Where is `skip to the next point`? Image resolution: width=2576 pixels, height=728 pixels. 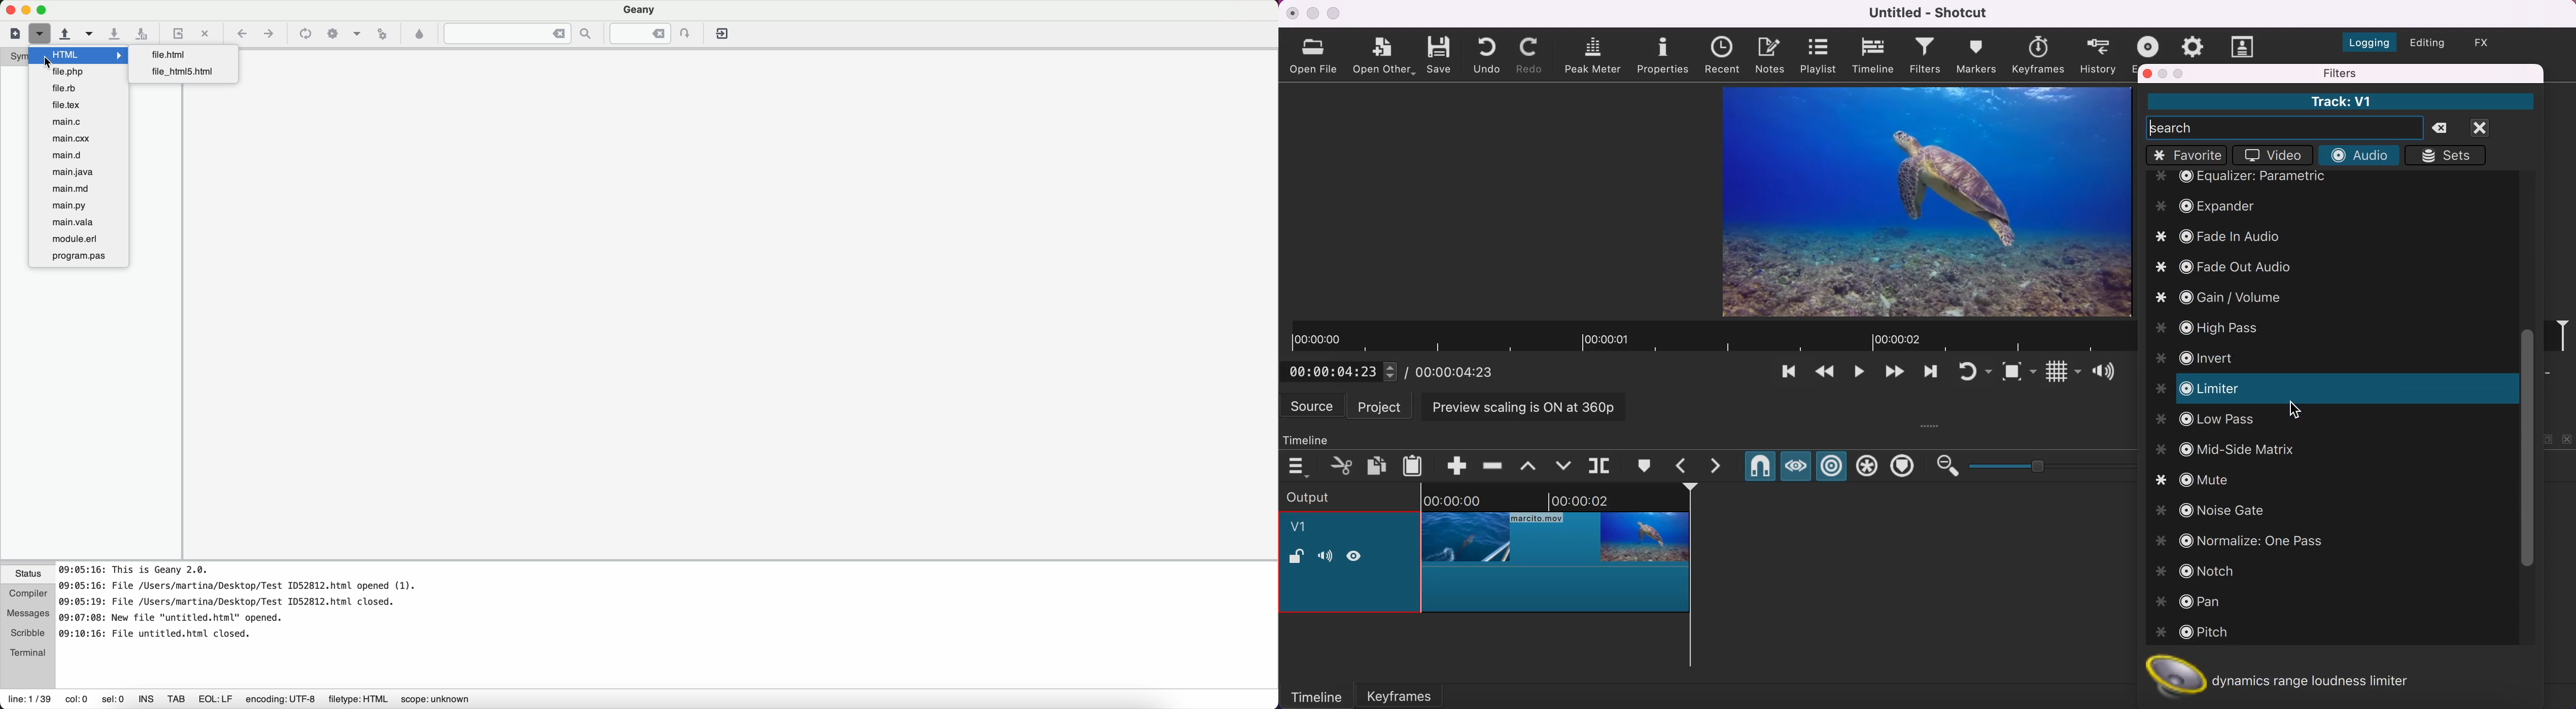 skip to the next point is located at coordinates (1893, 374).